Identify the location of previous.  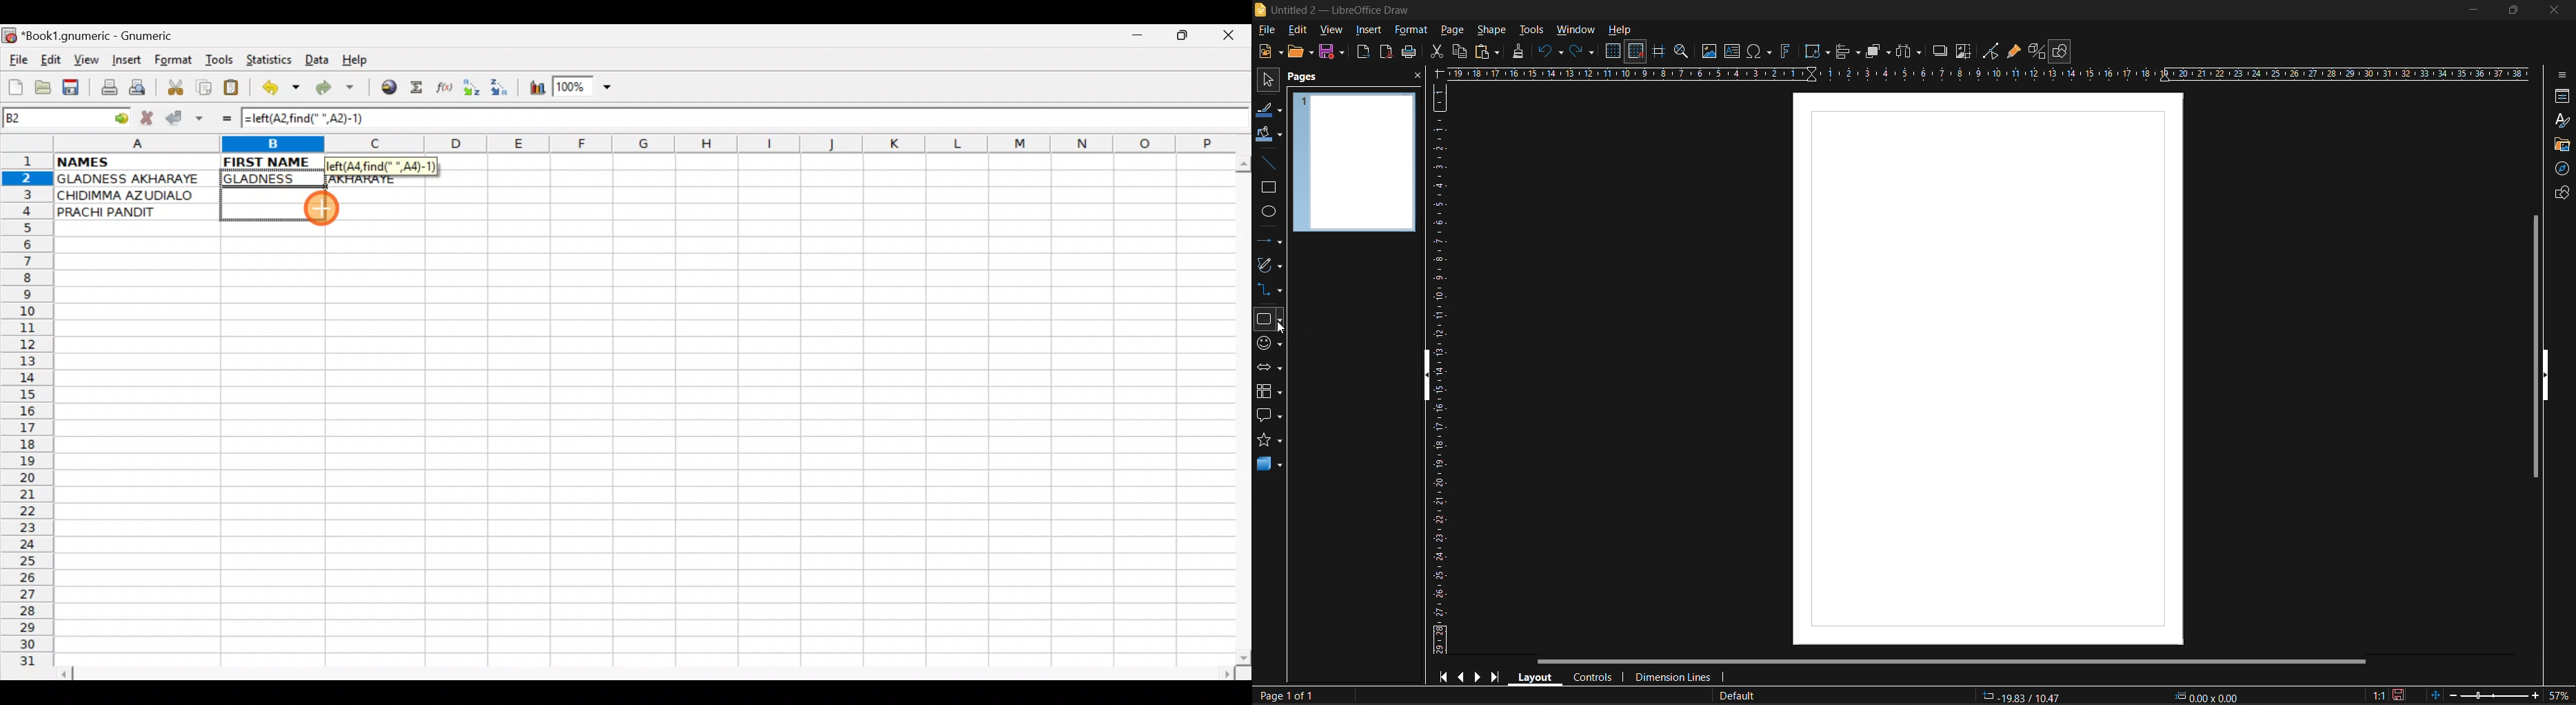
(1460, 675).